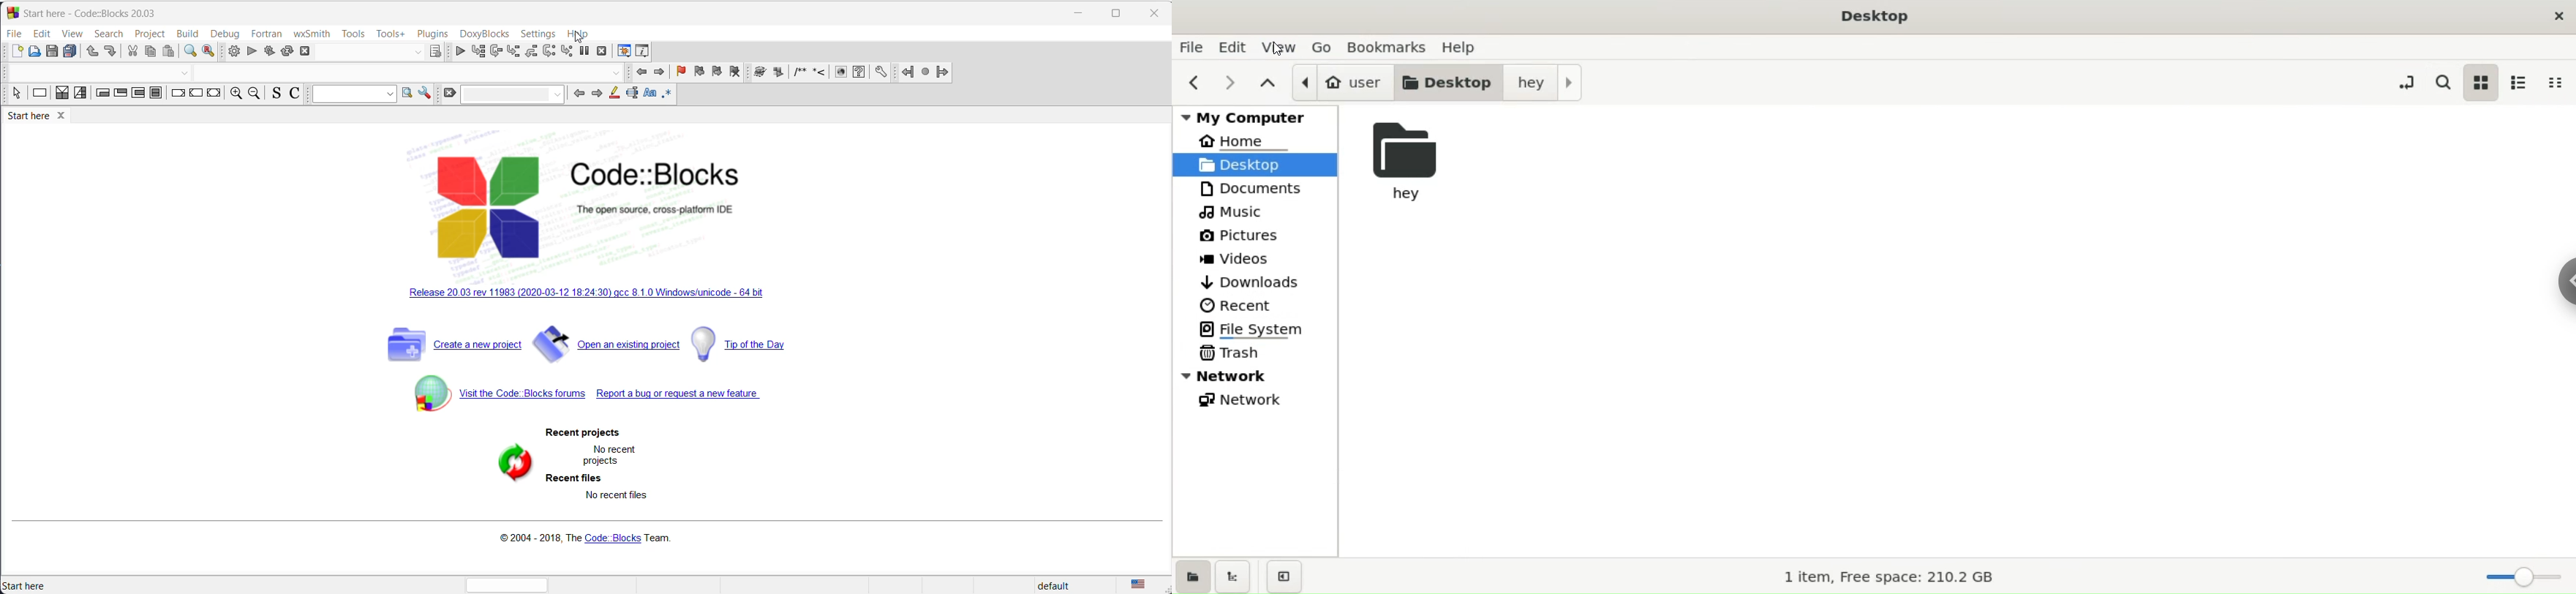 This screenshot has width=2576, height=616. I want to click on desktop, so click(1446, 82).